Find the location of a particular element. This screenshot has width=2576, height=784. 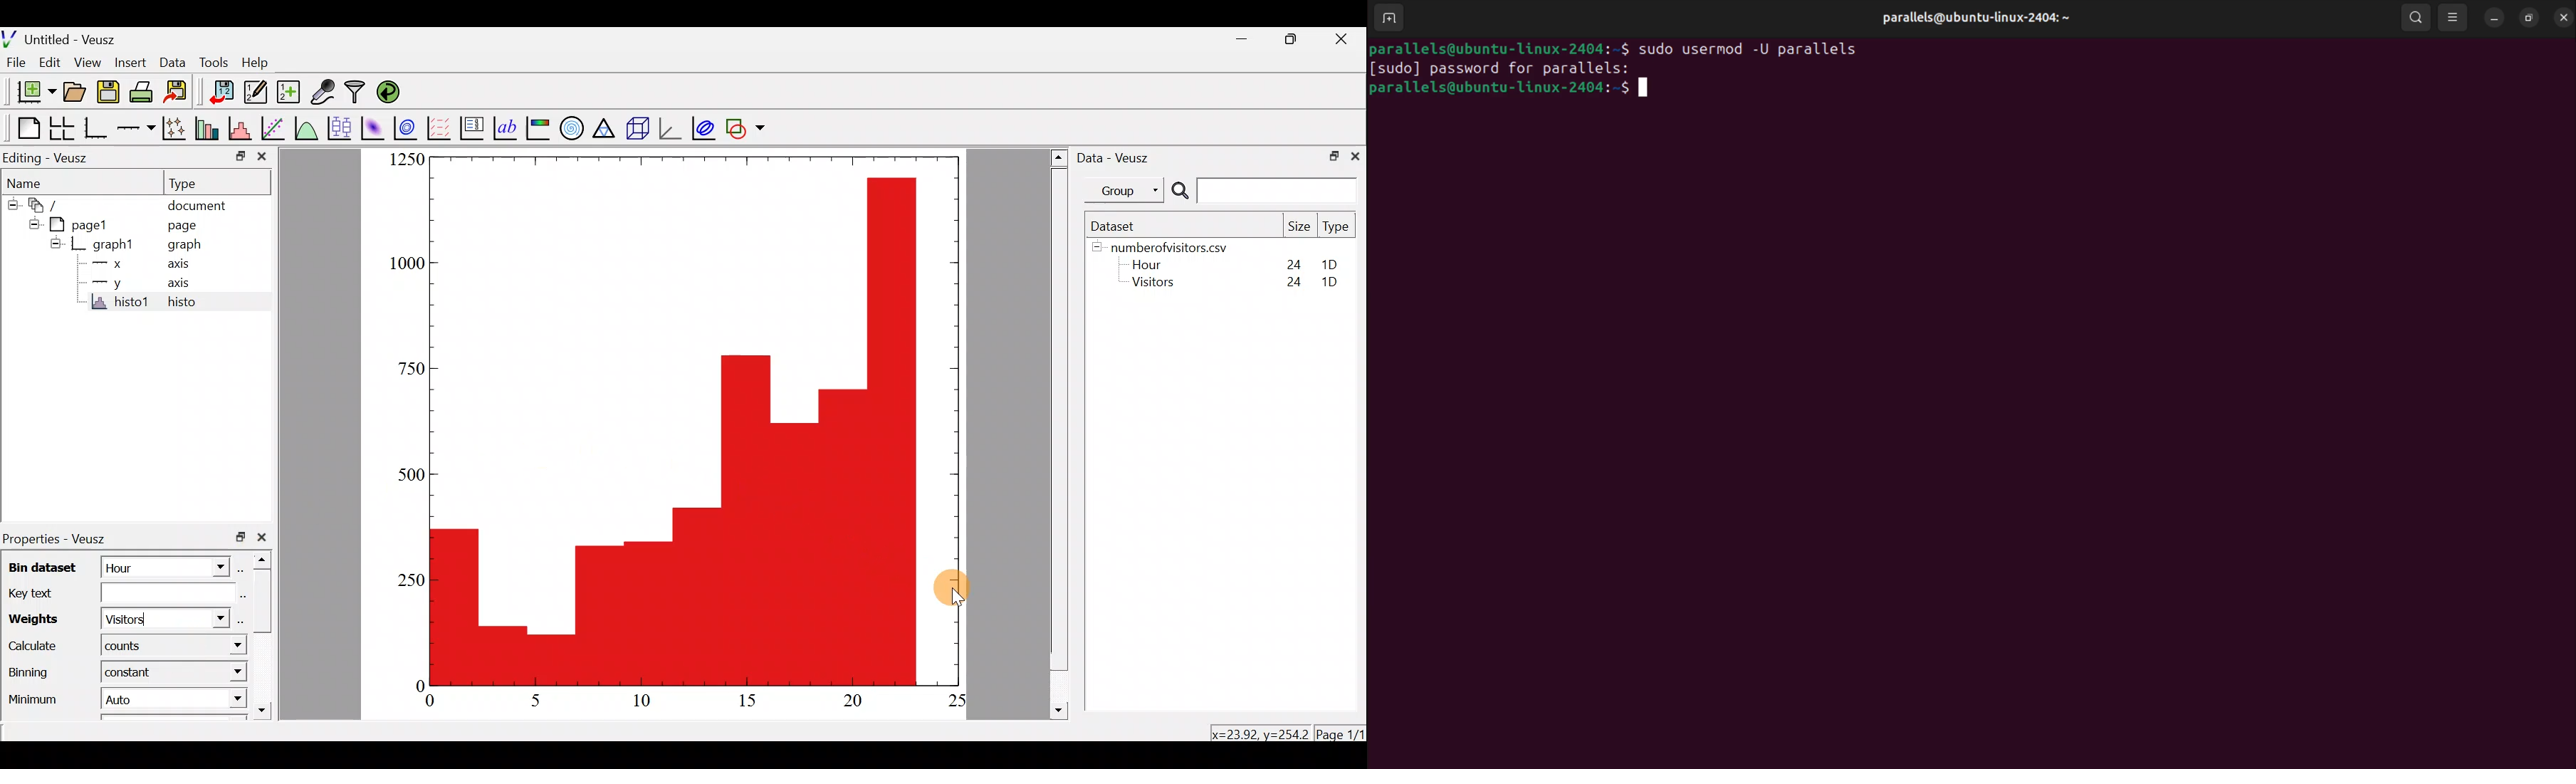

plot bar charts is located at coordinates (206, 127).